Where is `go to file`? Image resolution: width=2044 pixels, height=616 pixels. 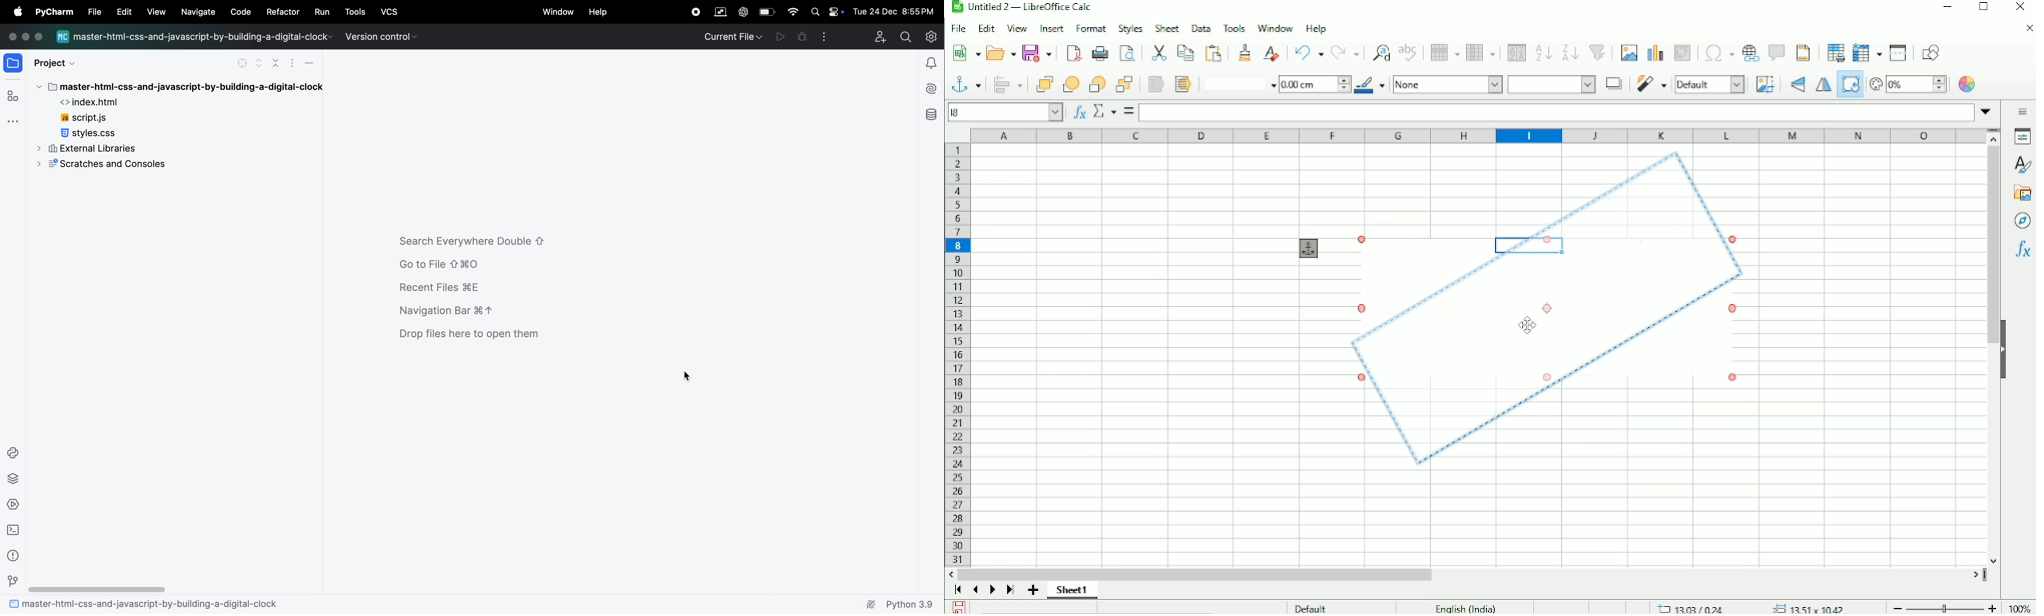
go to file is located at coordinates (457, 263).